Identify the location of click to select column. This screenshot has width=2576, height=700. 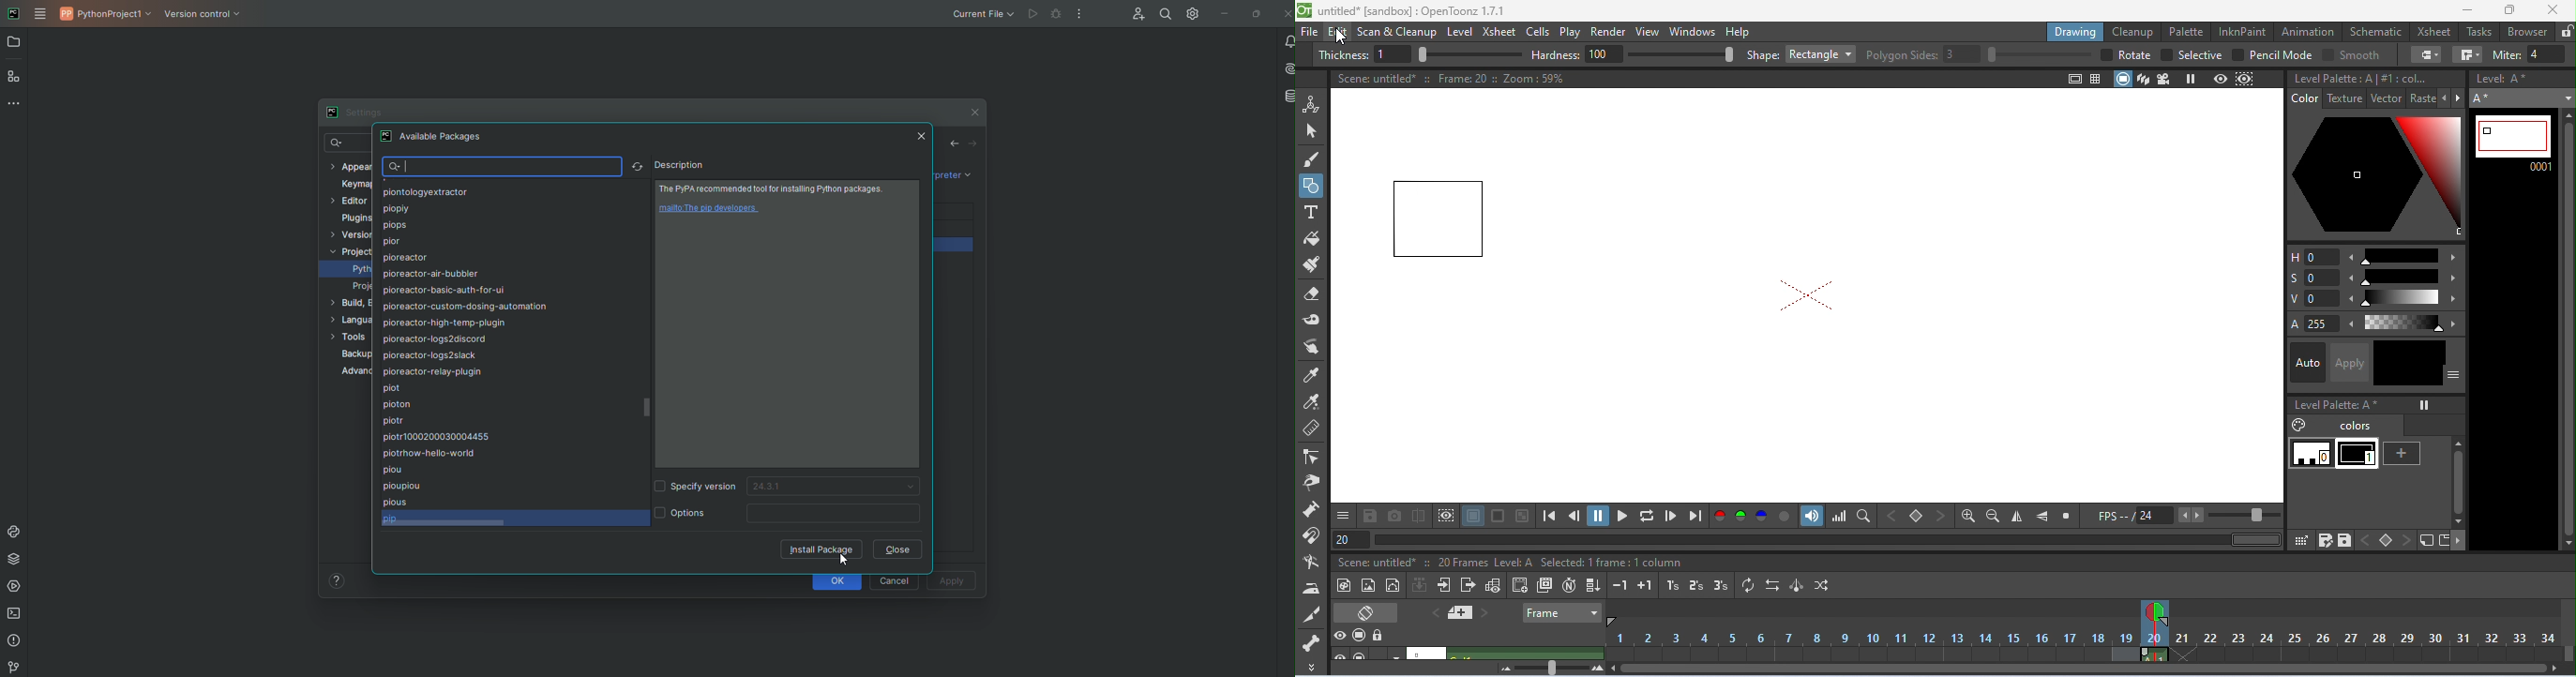
(1523, 654).